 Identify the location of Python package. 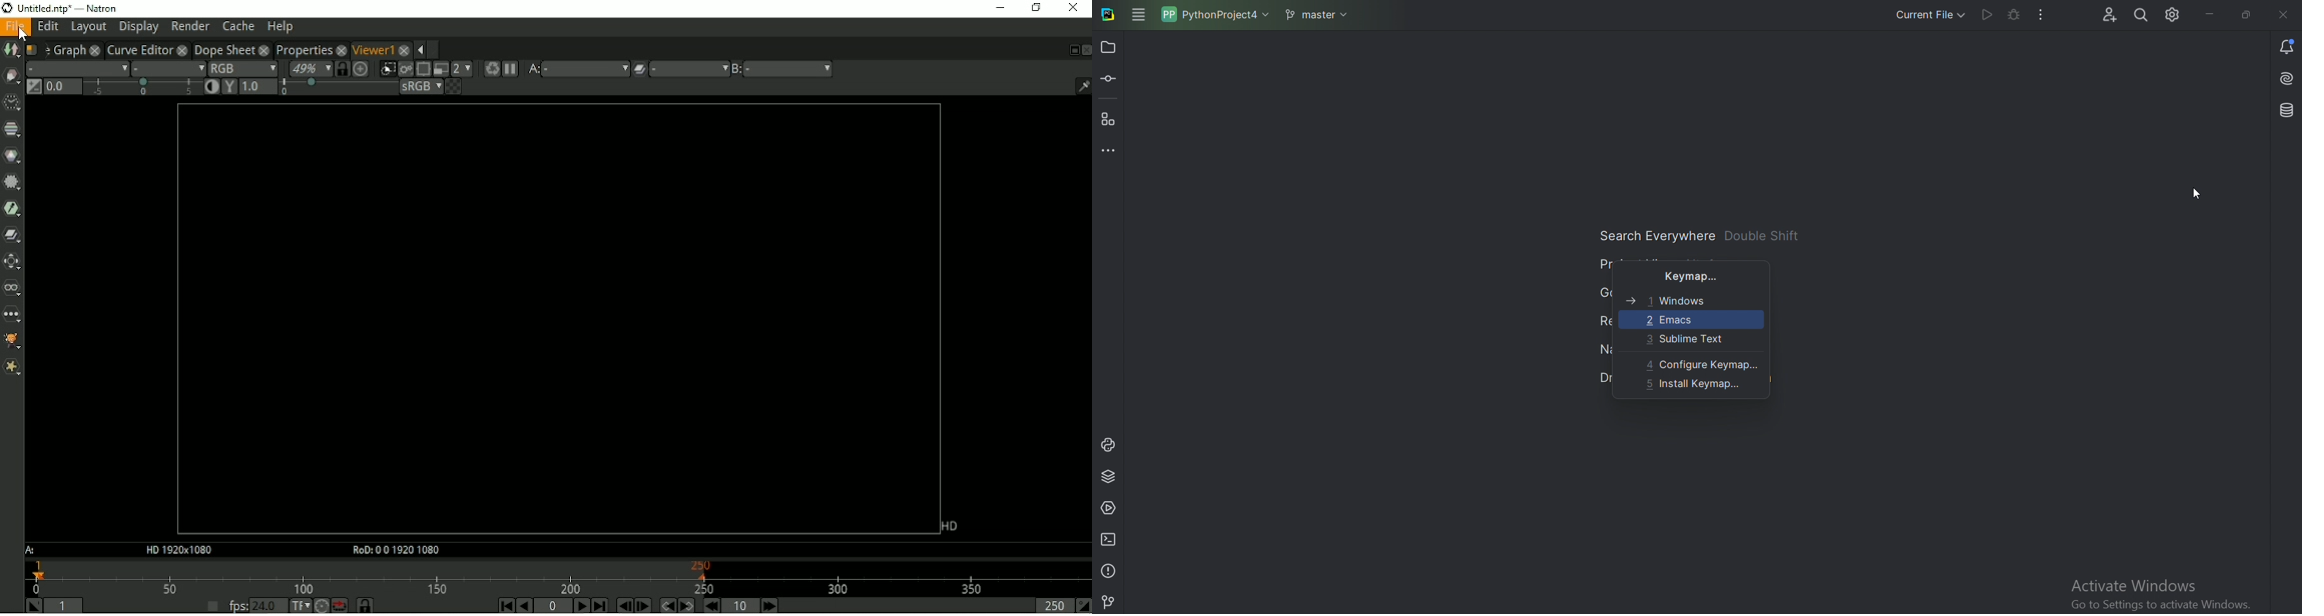
(1110, 475).